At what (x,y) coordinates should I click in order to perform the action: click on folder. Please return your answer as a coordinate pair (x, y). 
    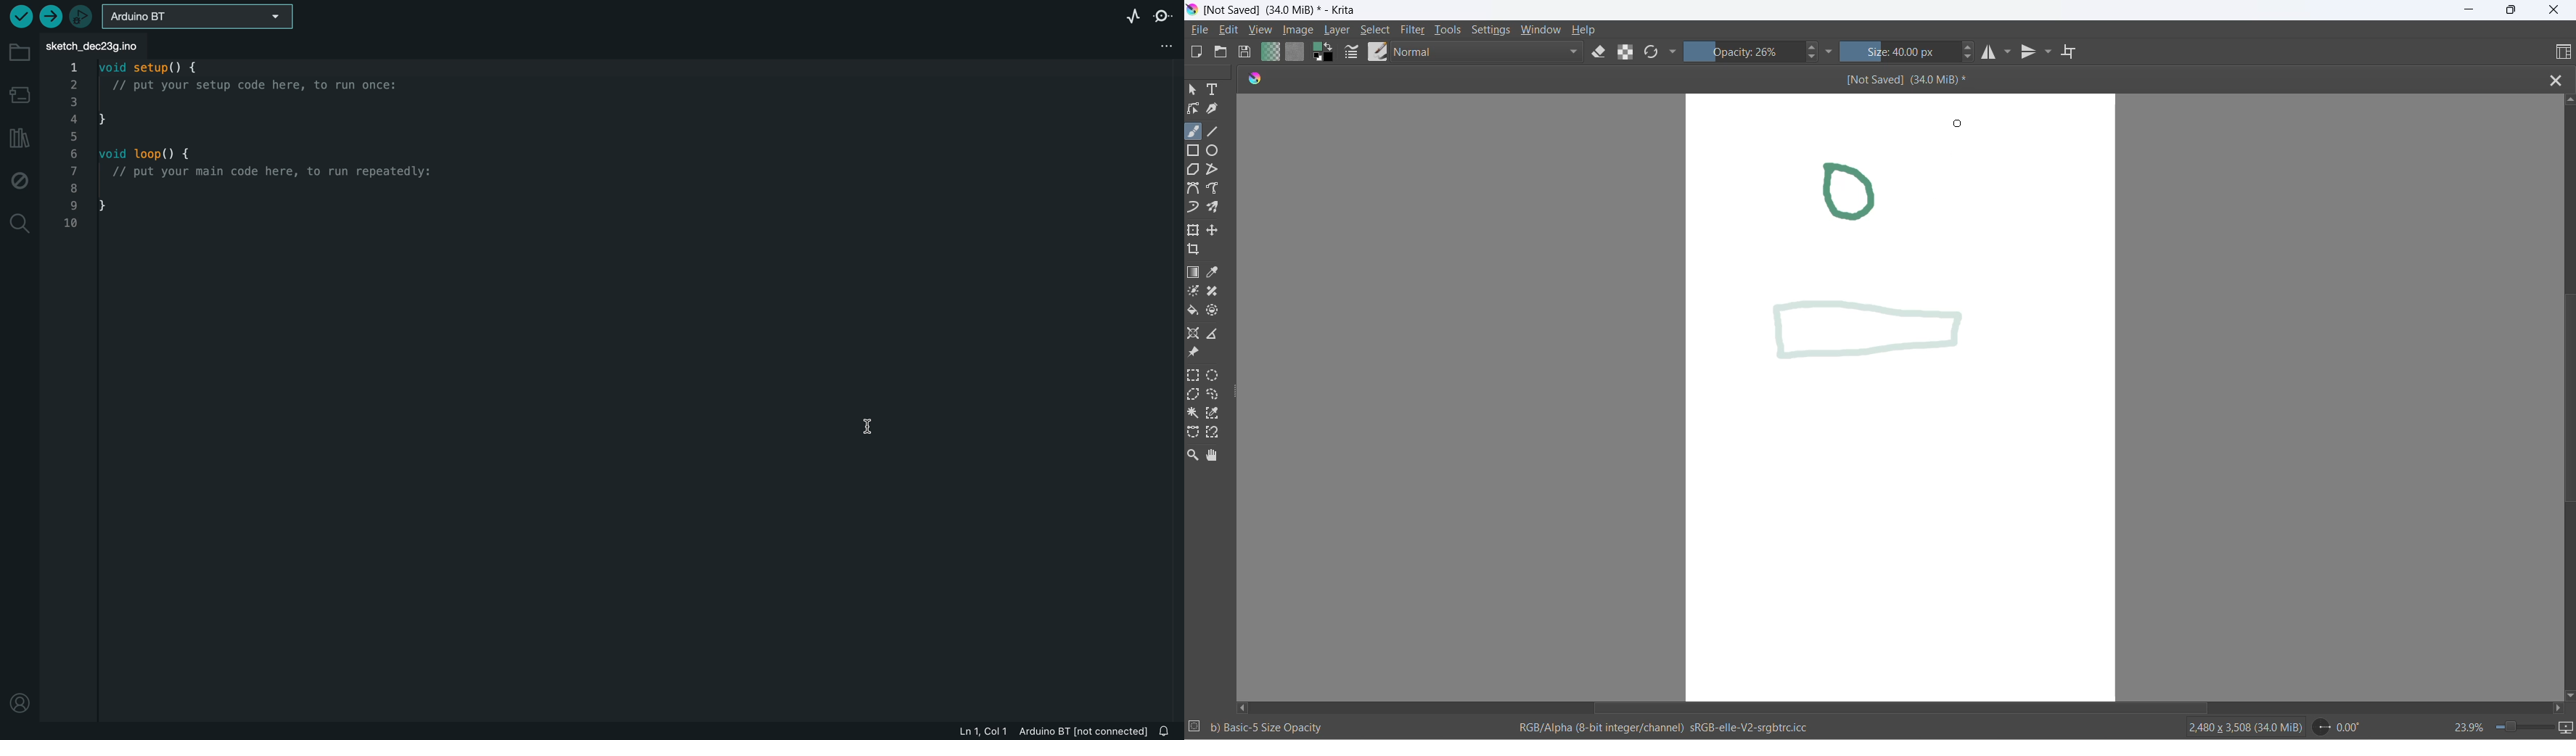
    Looking at the image, I should click on (19, 52).